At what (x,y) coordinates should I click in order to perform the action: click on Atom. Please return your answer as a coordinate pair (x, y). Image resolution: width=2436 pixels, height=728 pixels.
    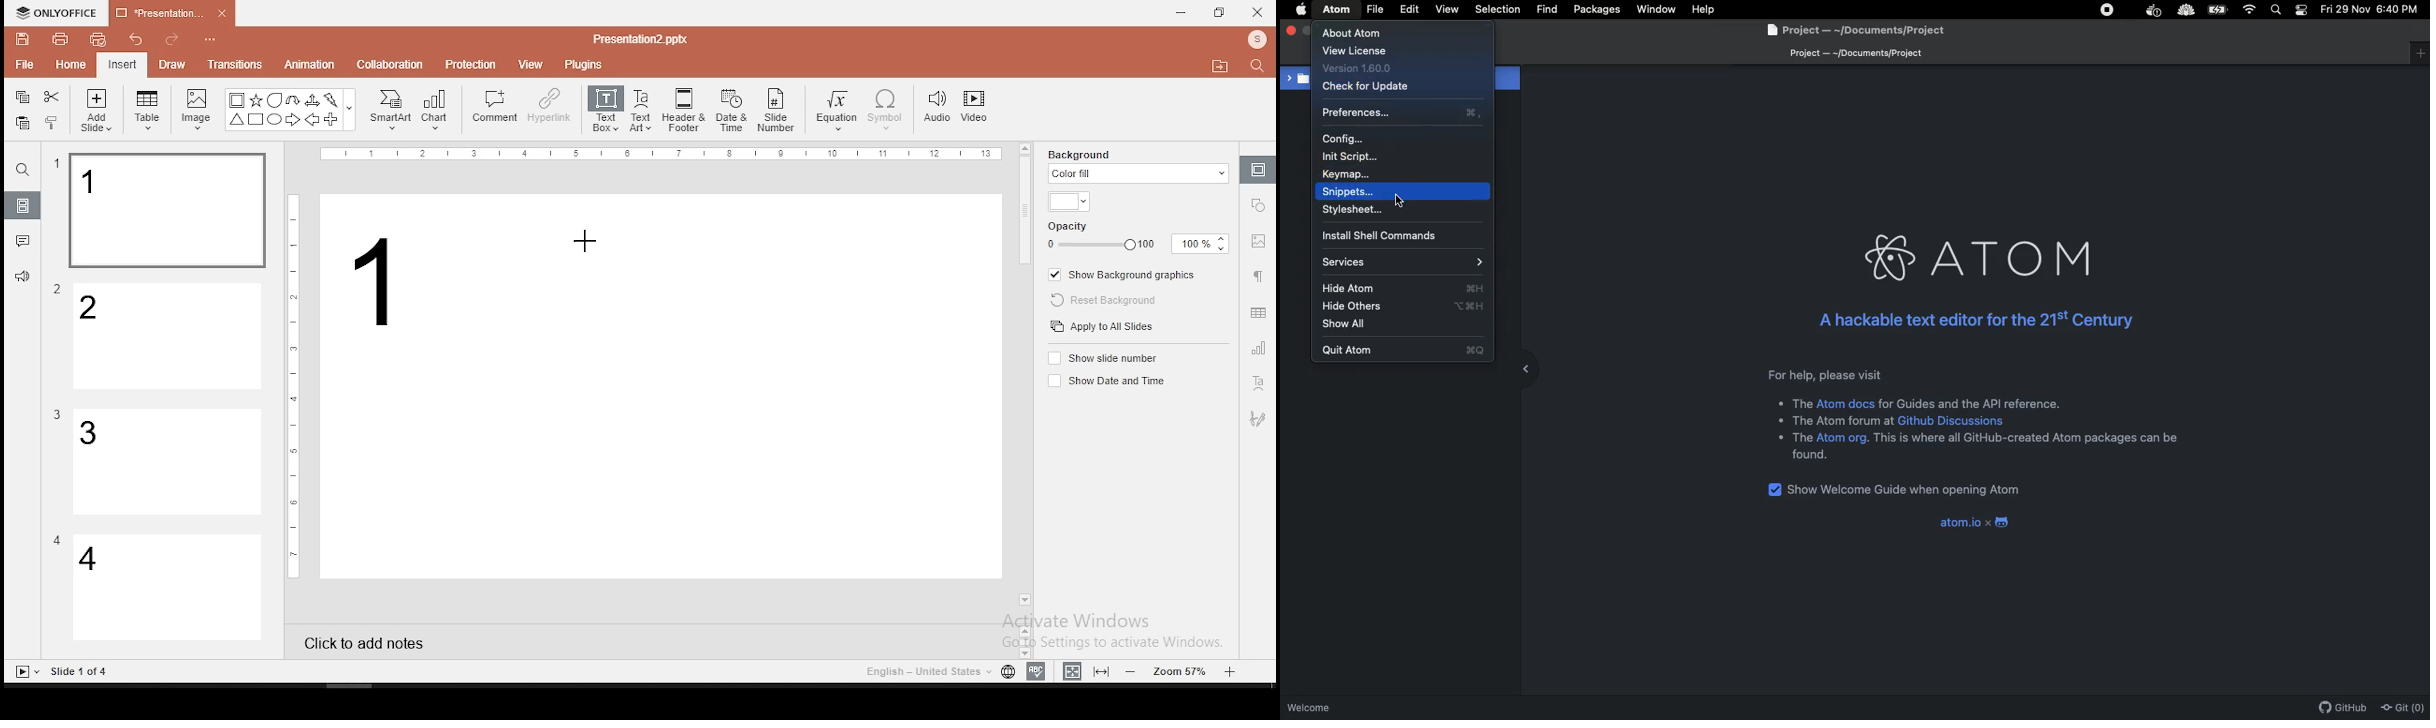
    Looking at the image, I should click on (1988, 259).